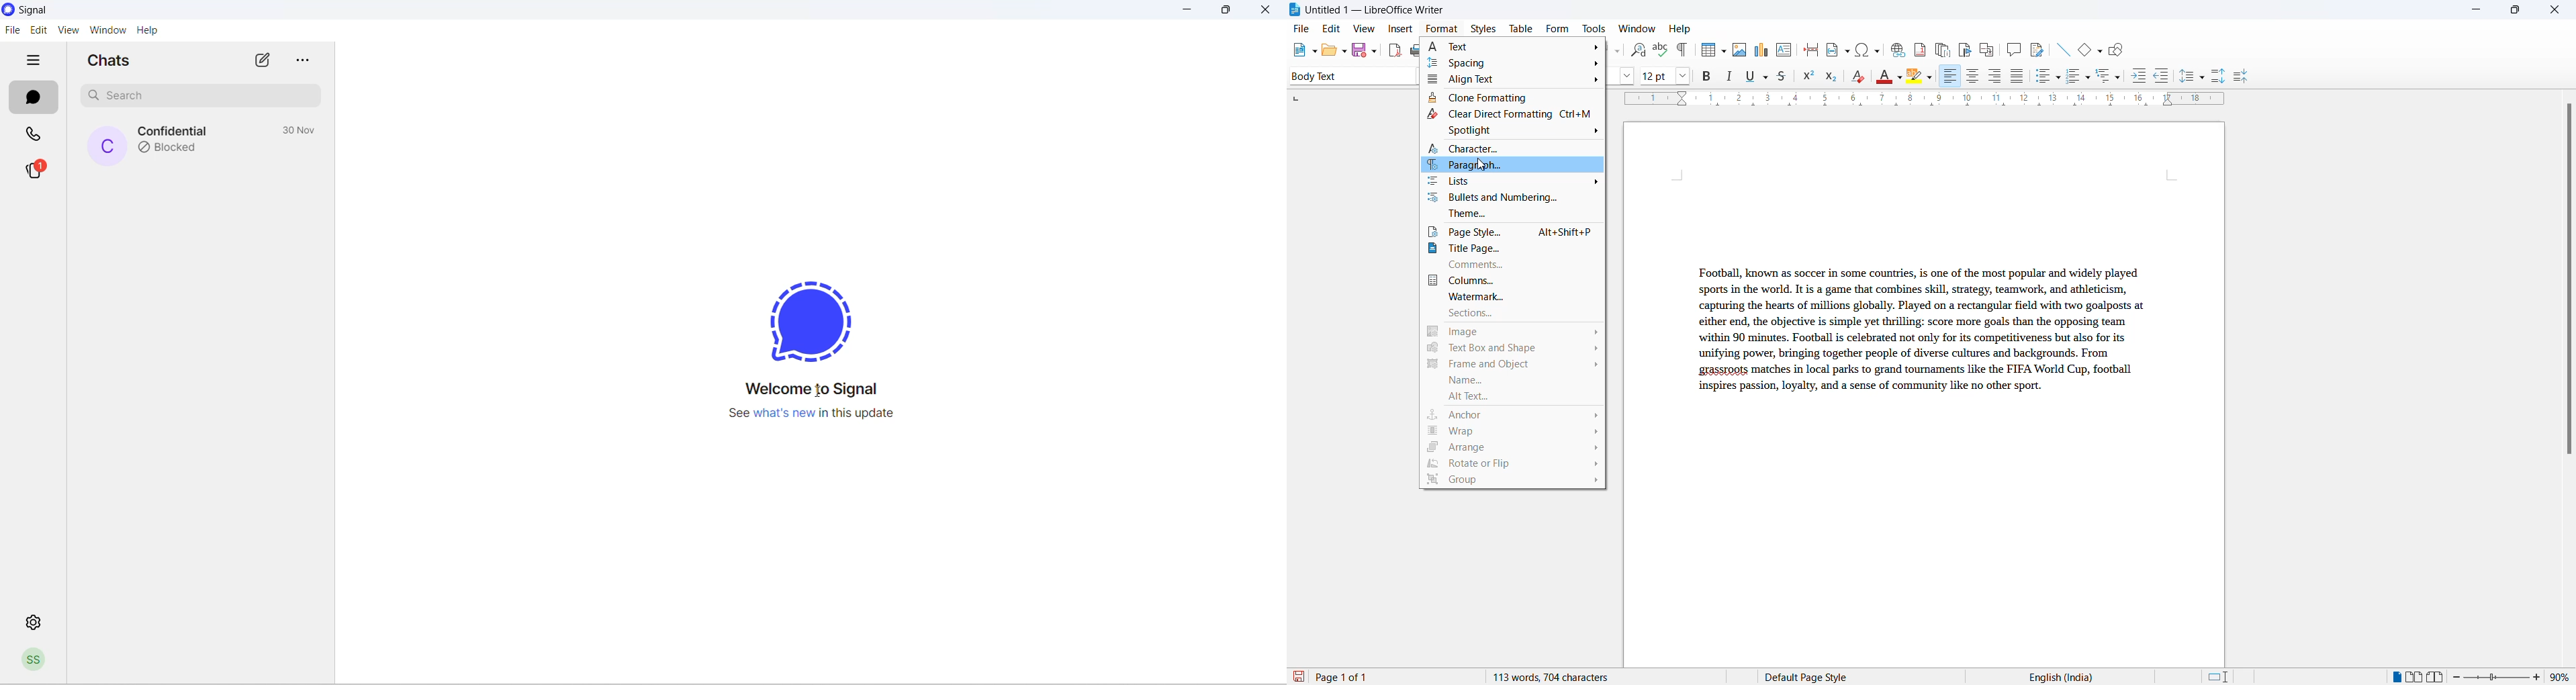 Image resolution: width=2576 pixels, height=700 pixels. Describe the element at coordinates (1367, 47) in the screenshot. I see `save as` at that location.